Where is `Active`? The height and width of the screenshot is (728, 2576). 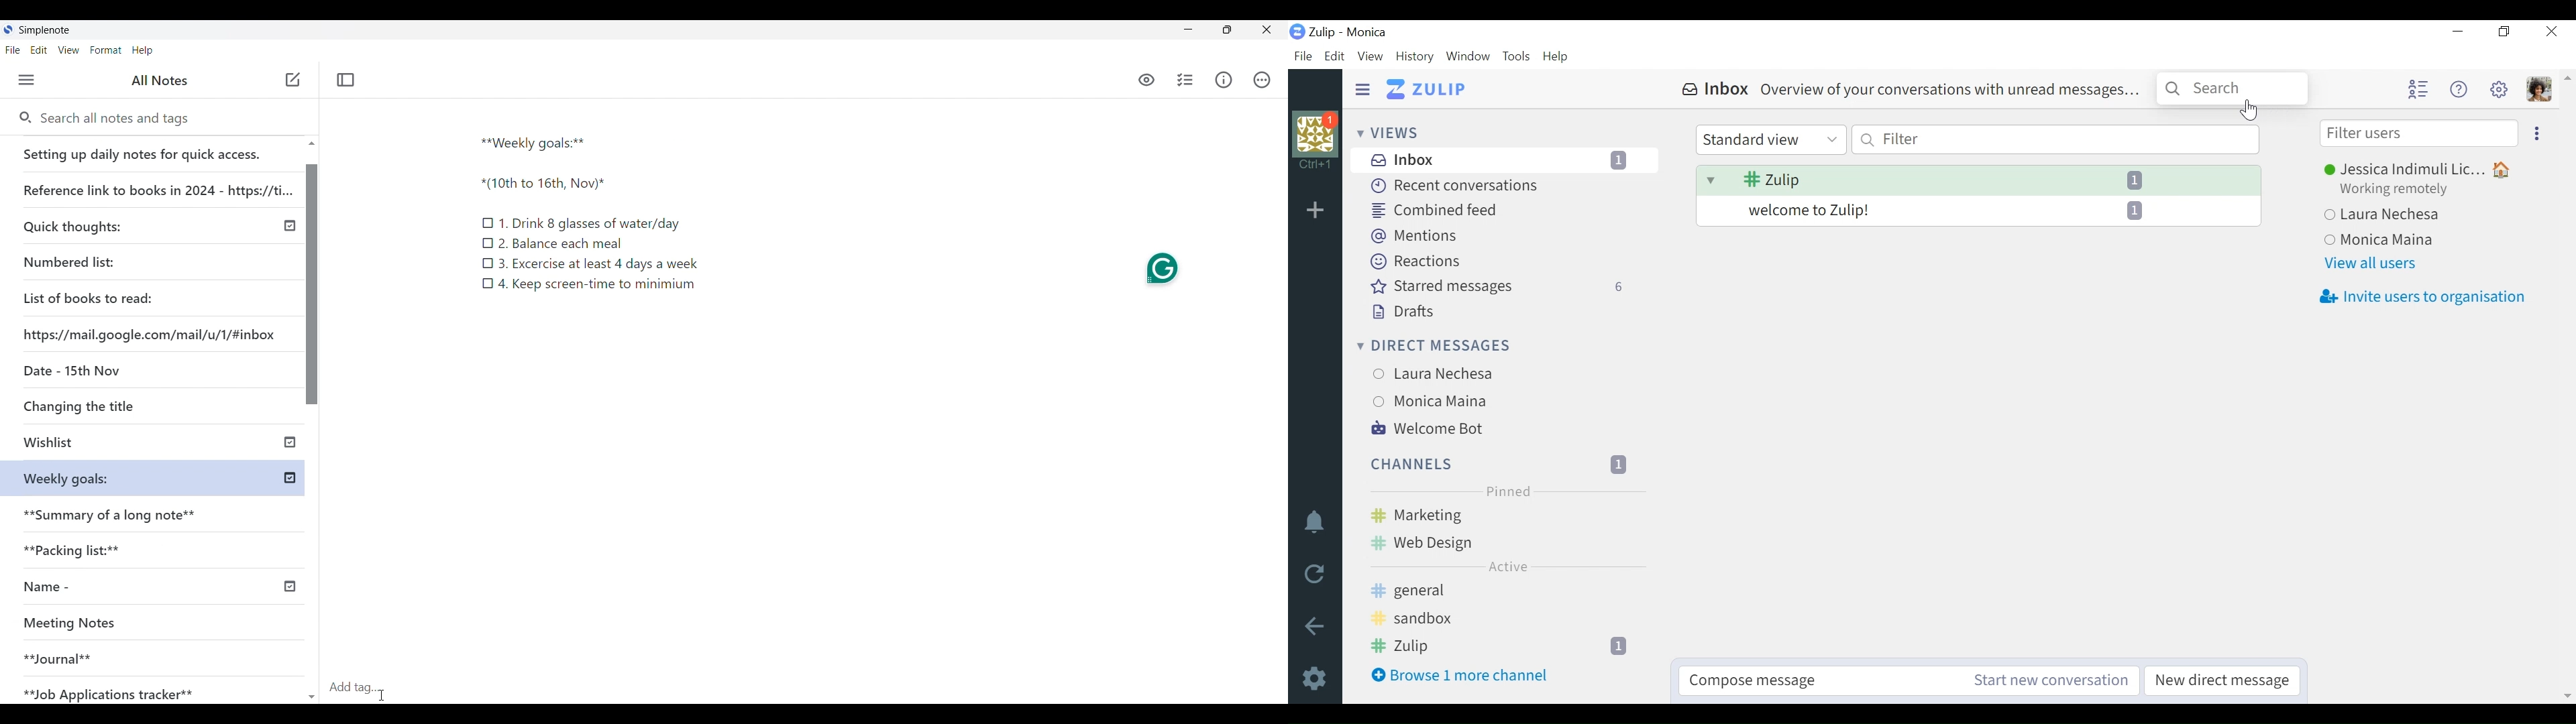
Active is located at coordinates (1511, 568).